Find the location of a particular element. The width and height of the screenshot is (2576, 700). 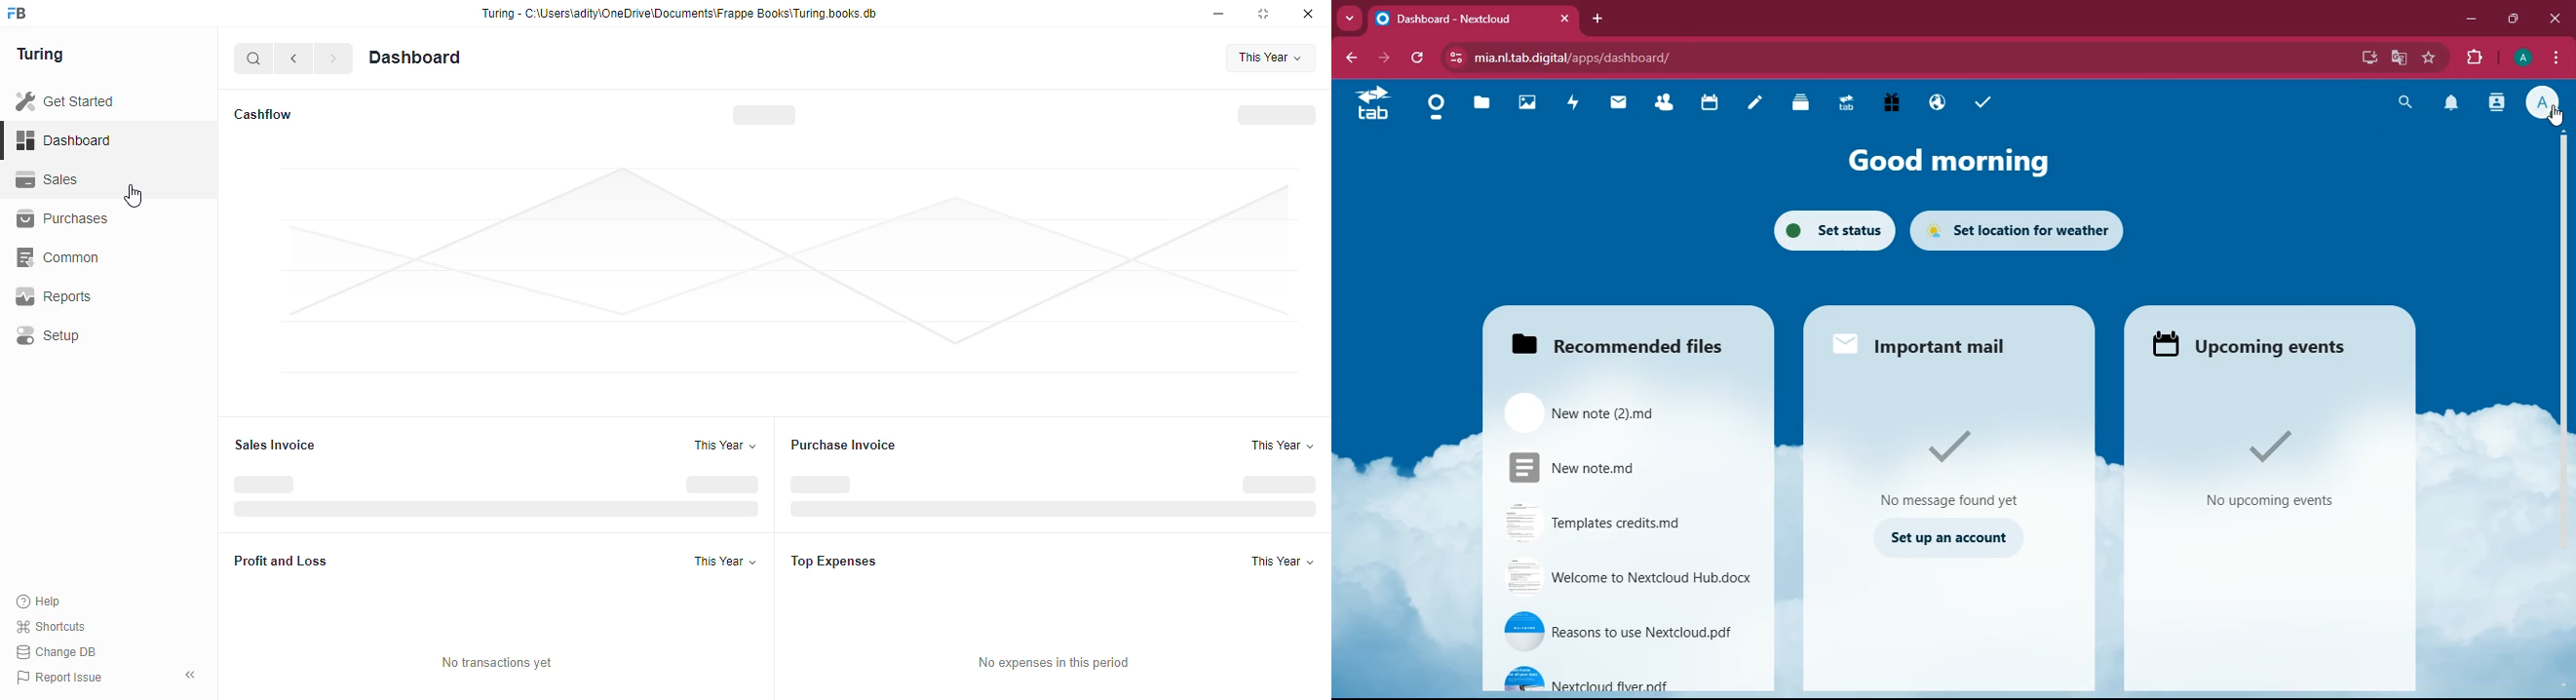

Change DB is located at coordinates (60, 651).